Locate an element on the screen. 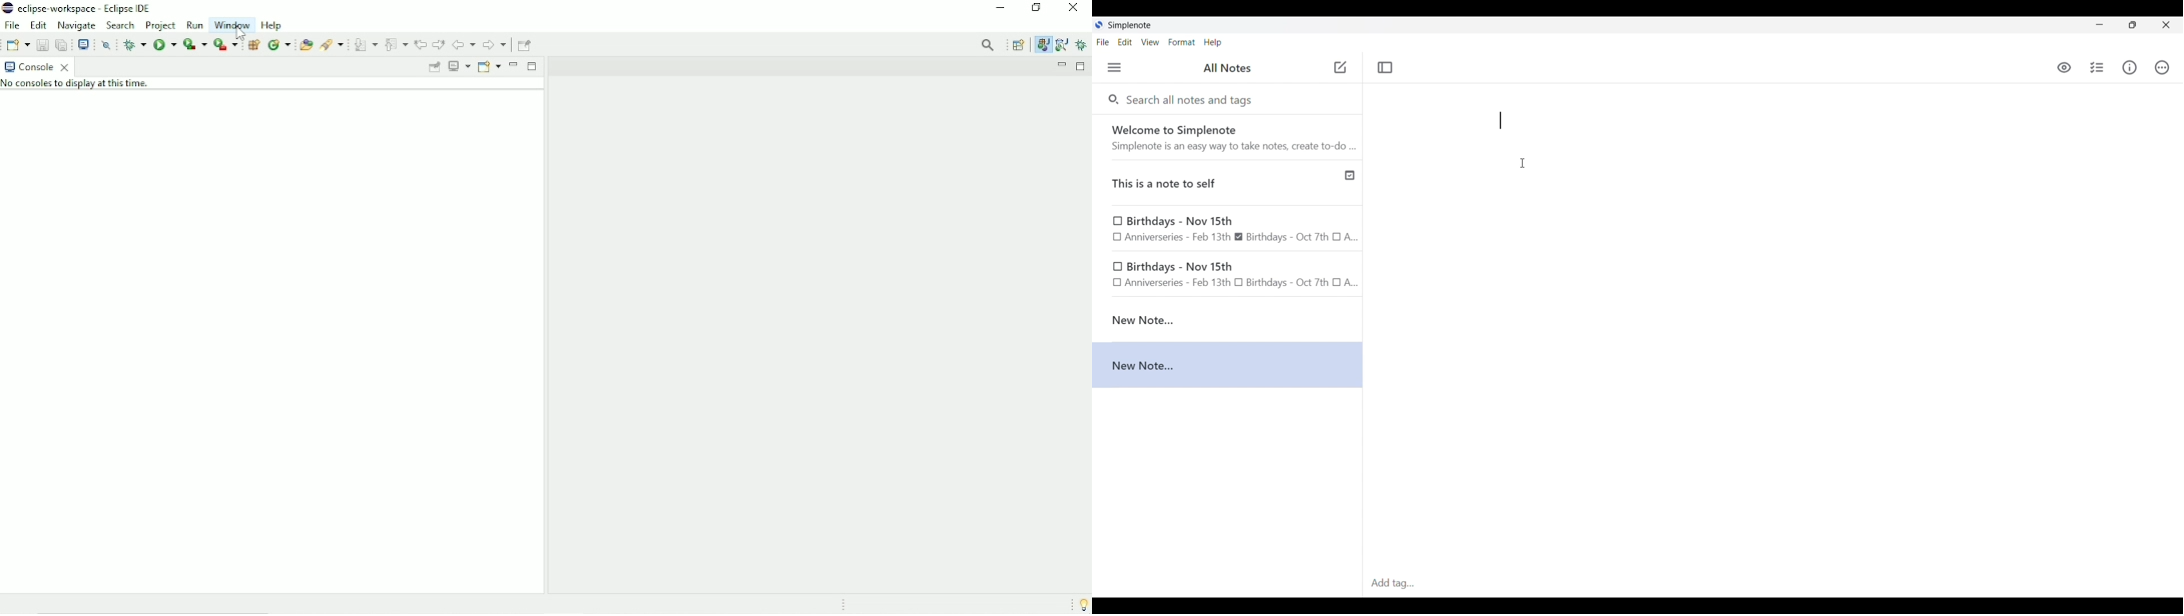  Published note indicated by check icon is located at coordinates (1228, 183).